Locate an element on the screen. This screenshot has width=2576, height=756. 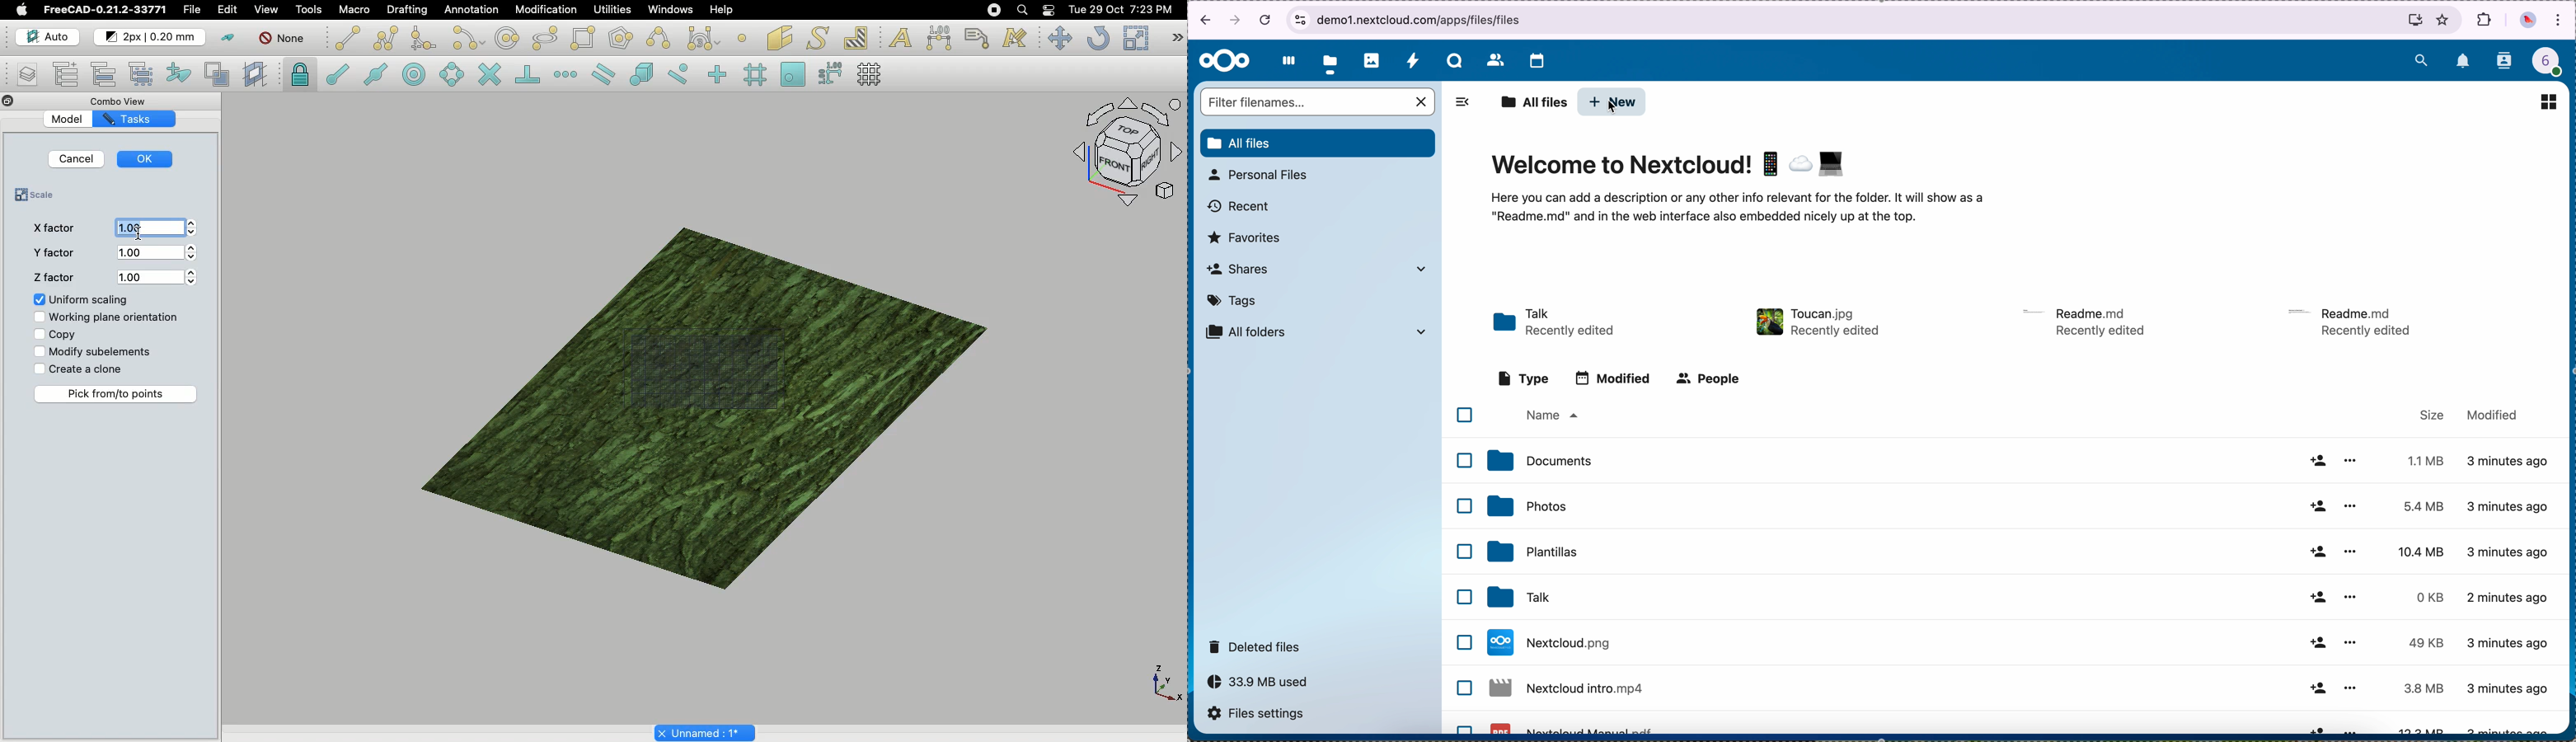
documents is located at coordinates (1539, 461).